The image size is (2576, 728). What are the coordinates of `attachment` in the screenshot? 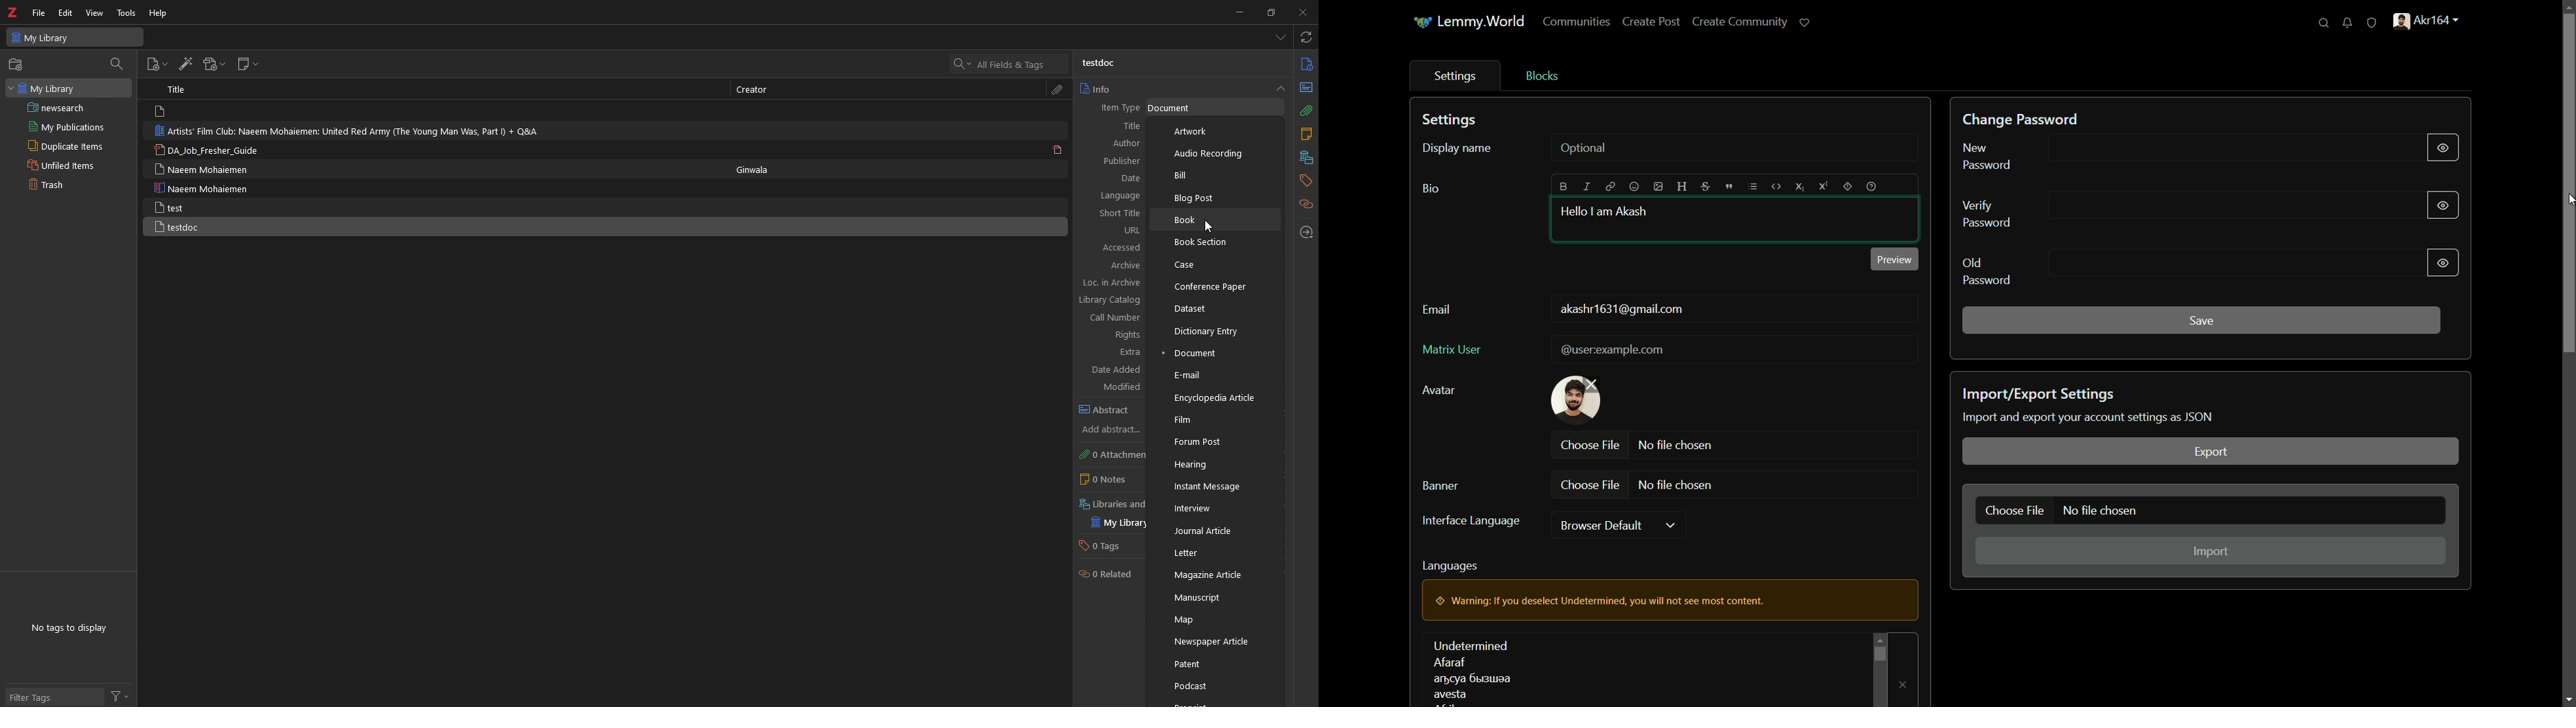 It's located at (1307, 112).